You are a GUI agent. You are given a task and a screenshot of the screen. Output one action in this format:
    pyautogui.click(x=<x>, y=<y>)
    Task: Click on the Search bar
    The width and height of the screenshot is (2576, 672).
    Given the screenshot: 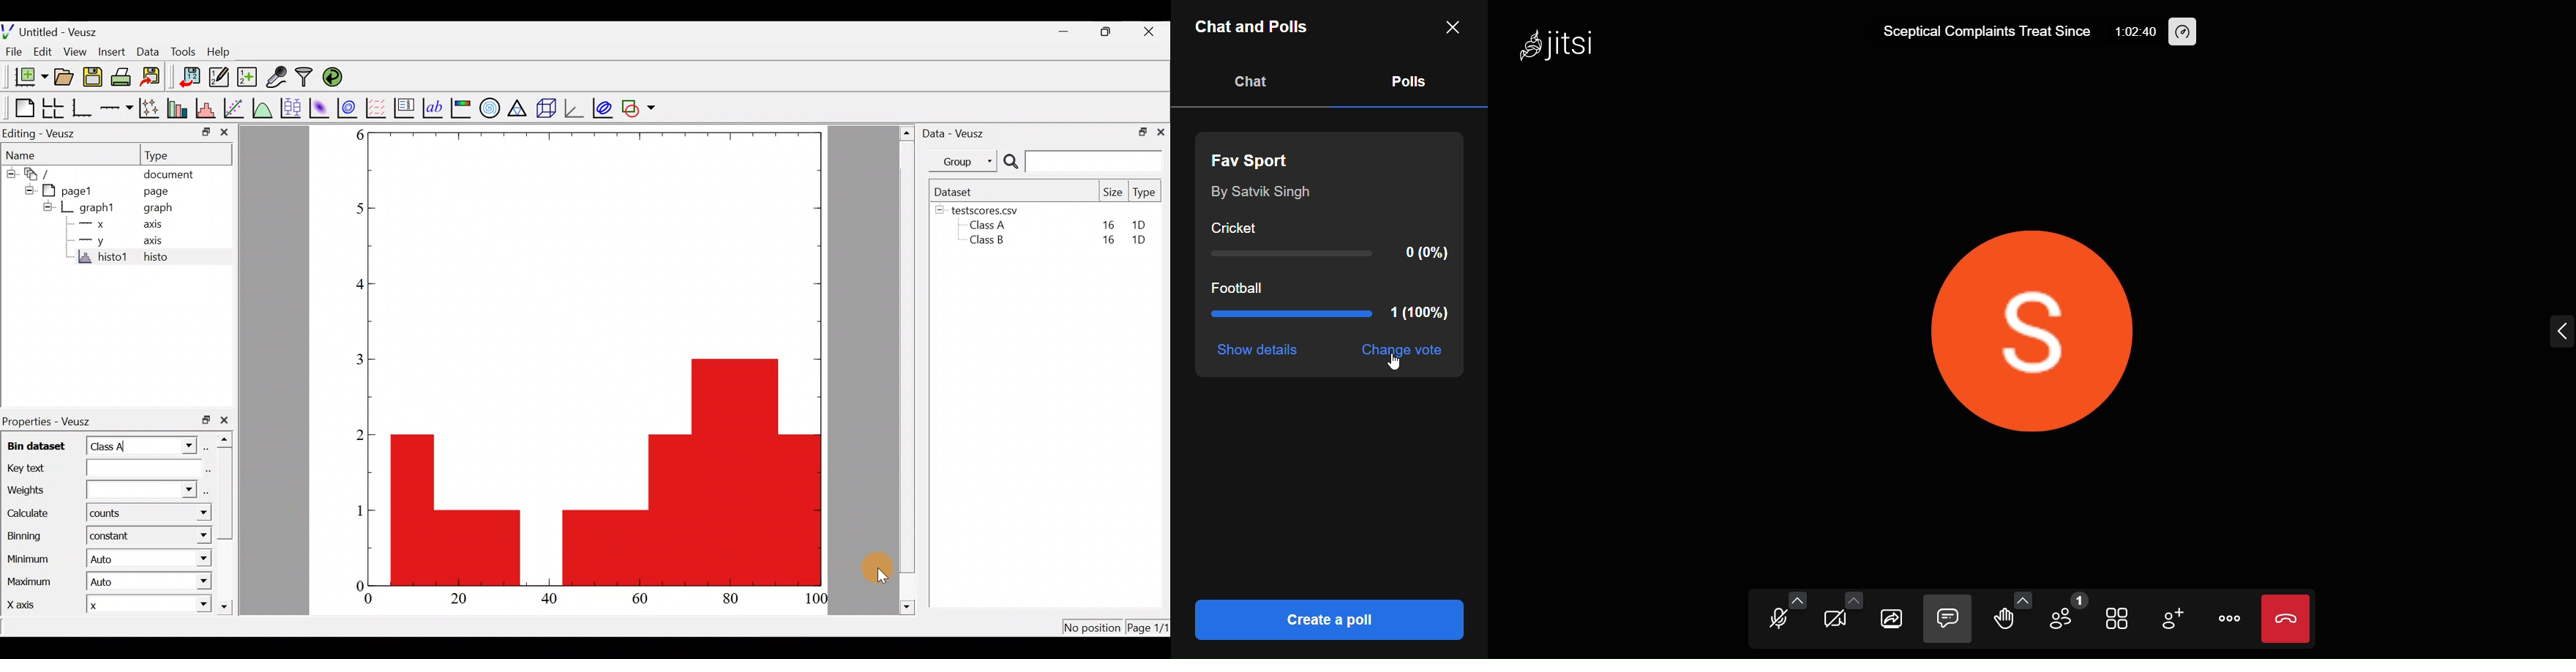 What is the action you would take?
    pyautogui.click(x=1082, y=162)
    